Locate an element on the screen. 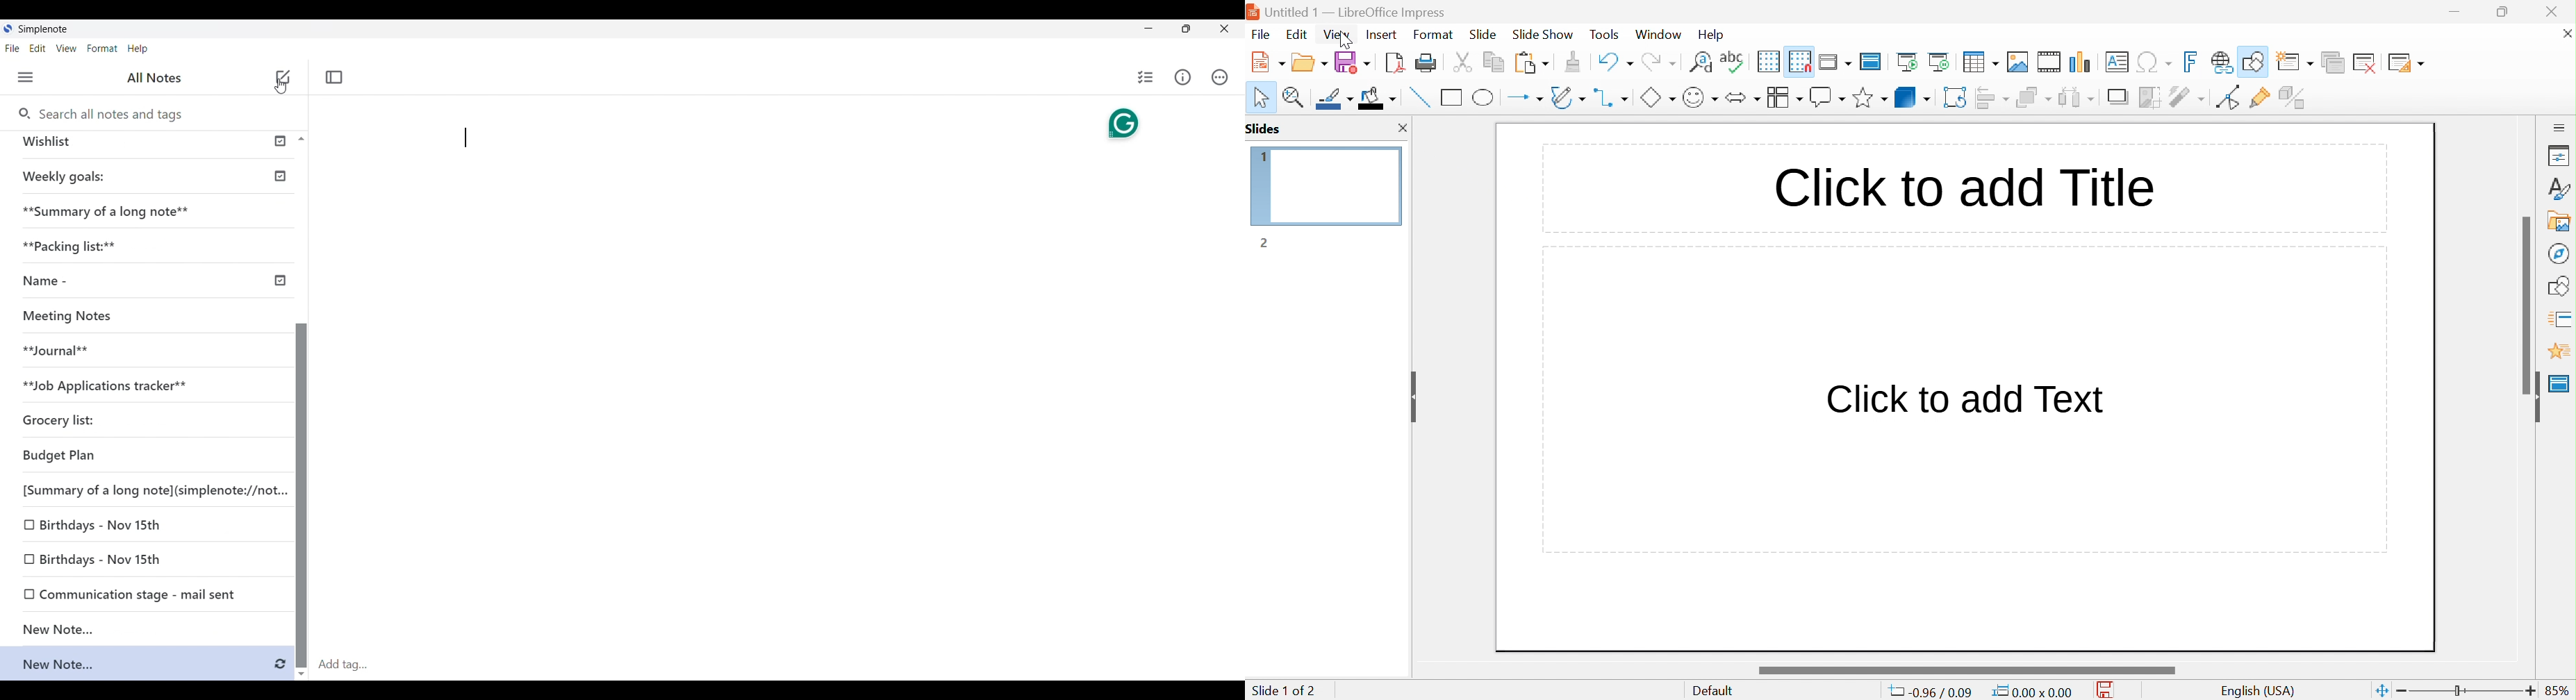 The height and width of the screenshot is (700, 2576). Job Application tracker is located at coordinates (108, 386).